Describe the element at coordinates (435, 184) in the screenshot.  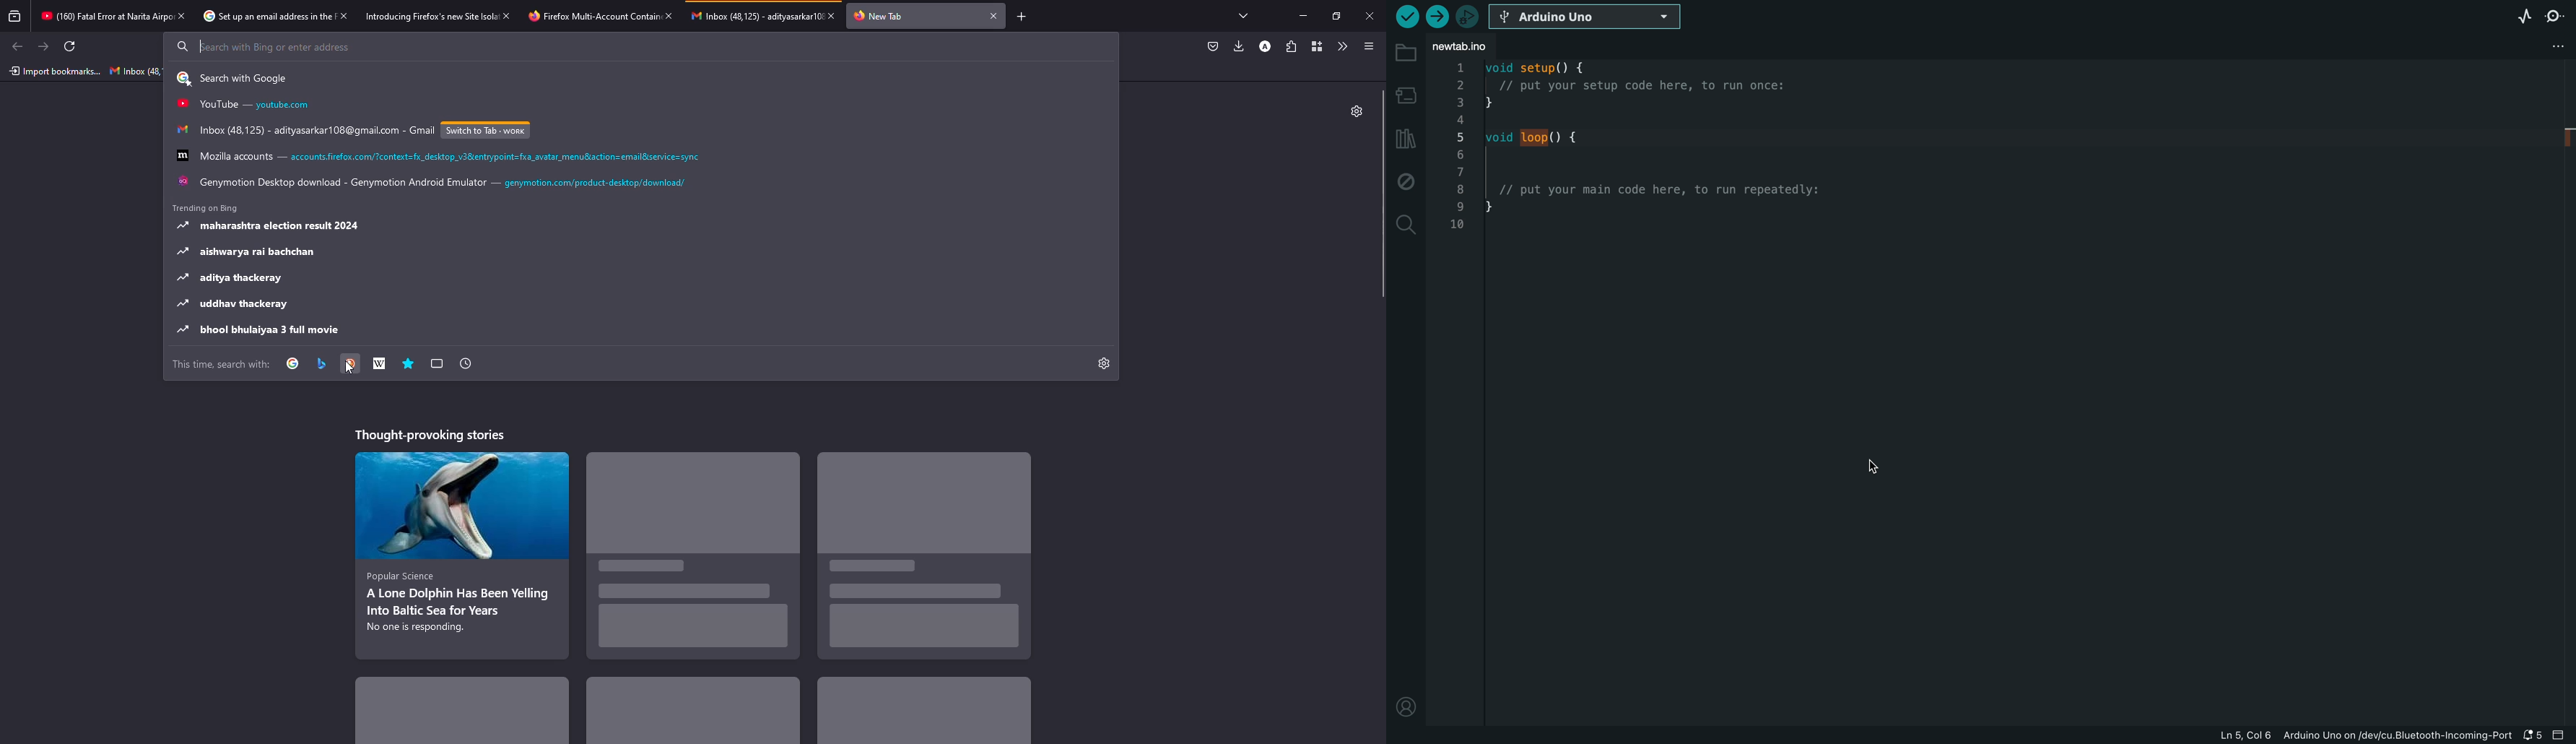
I see `search options` at that location.